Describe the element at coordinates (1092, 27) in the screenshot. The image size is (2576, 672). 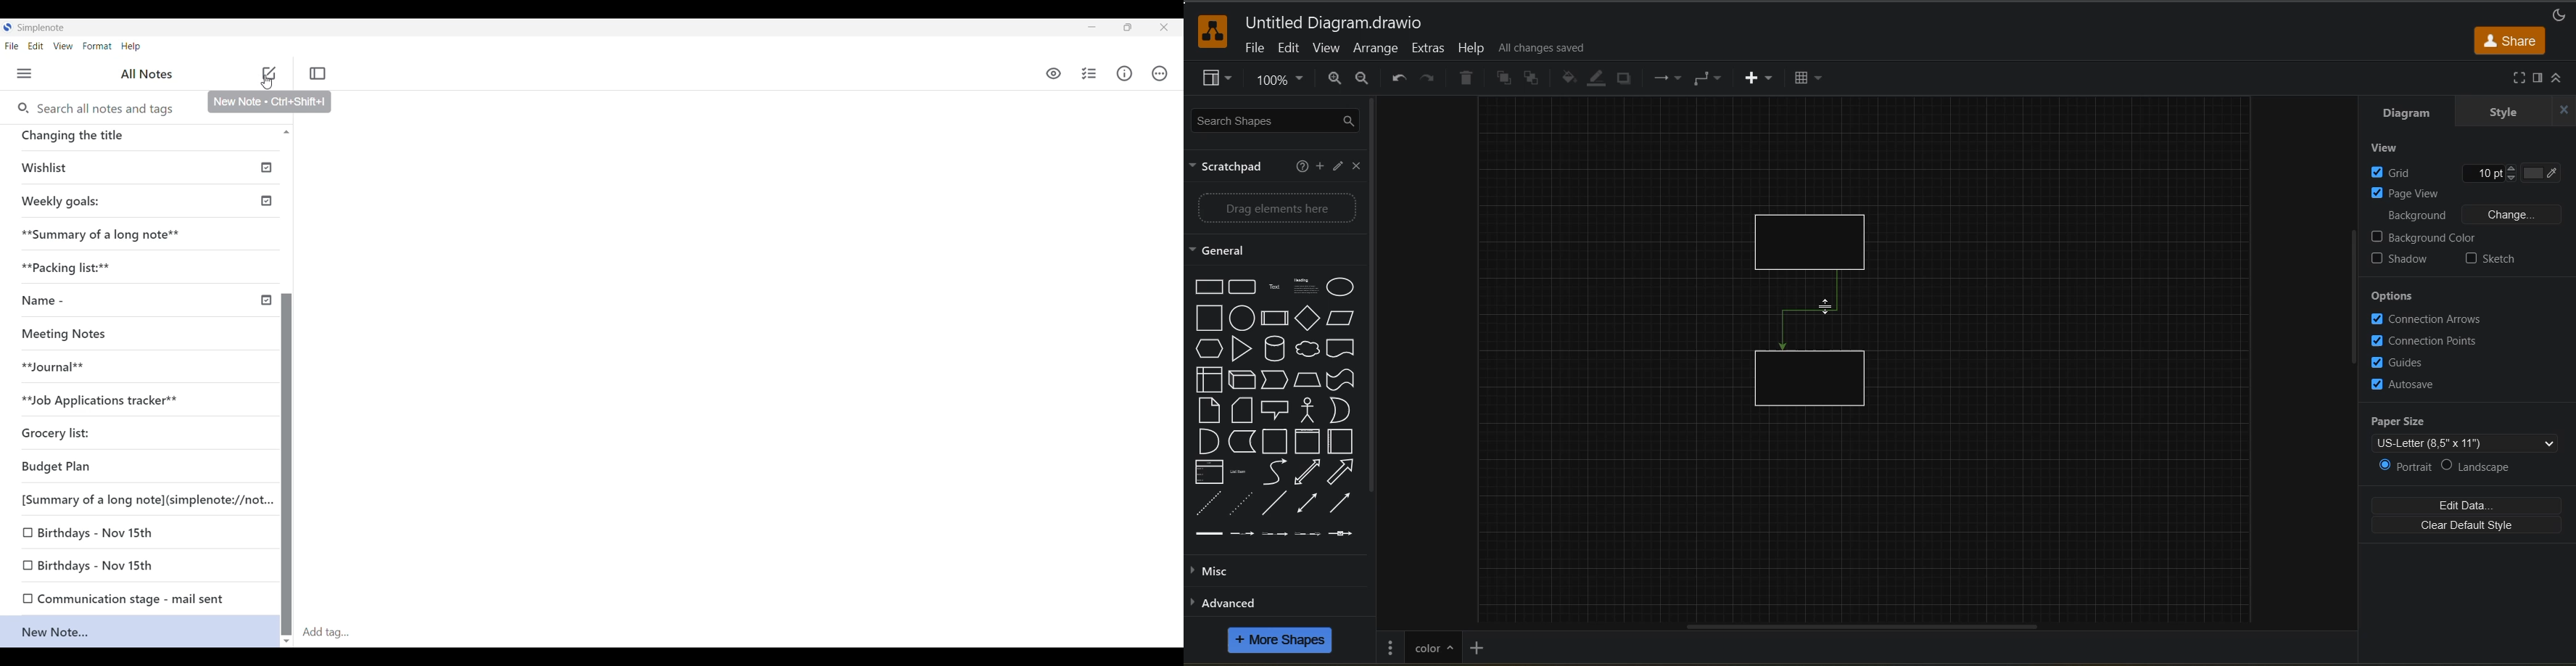
I see `Minimize` at that location.